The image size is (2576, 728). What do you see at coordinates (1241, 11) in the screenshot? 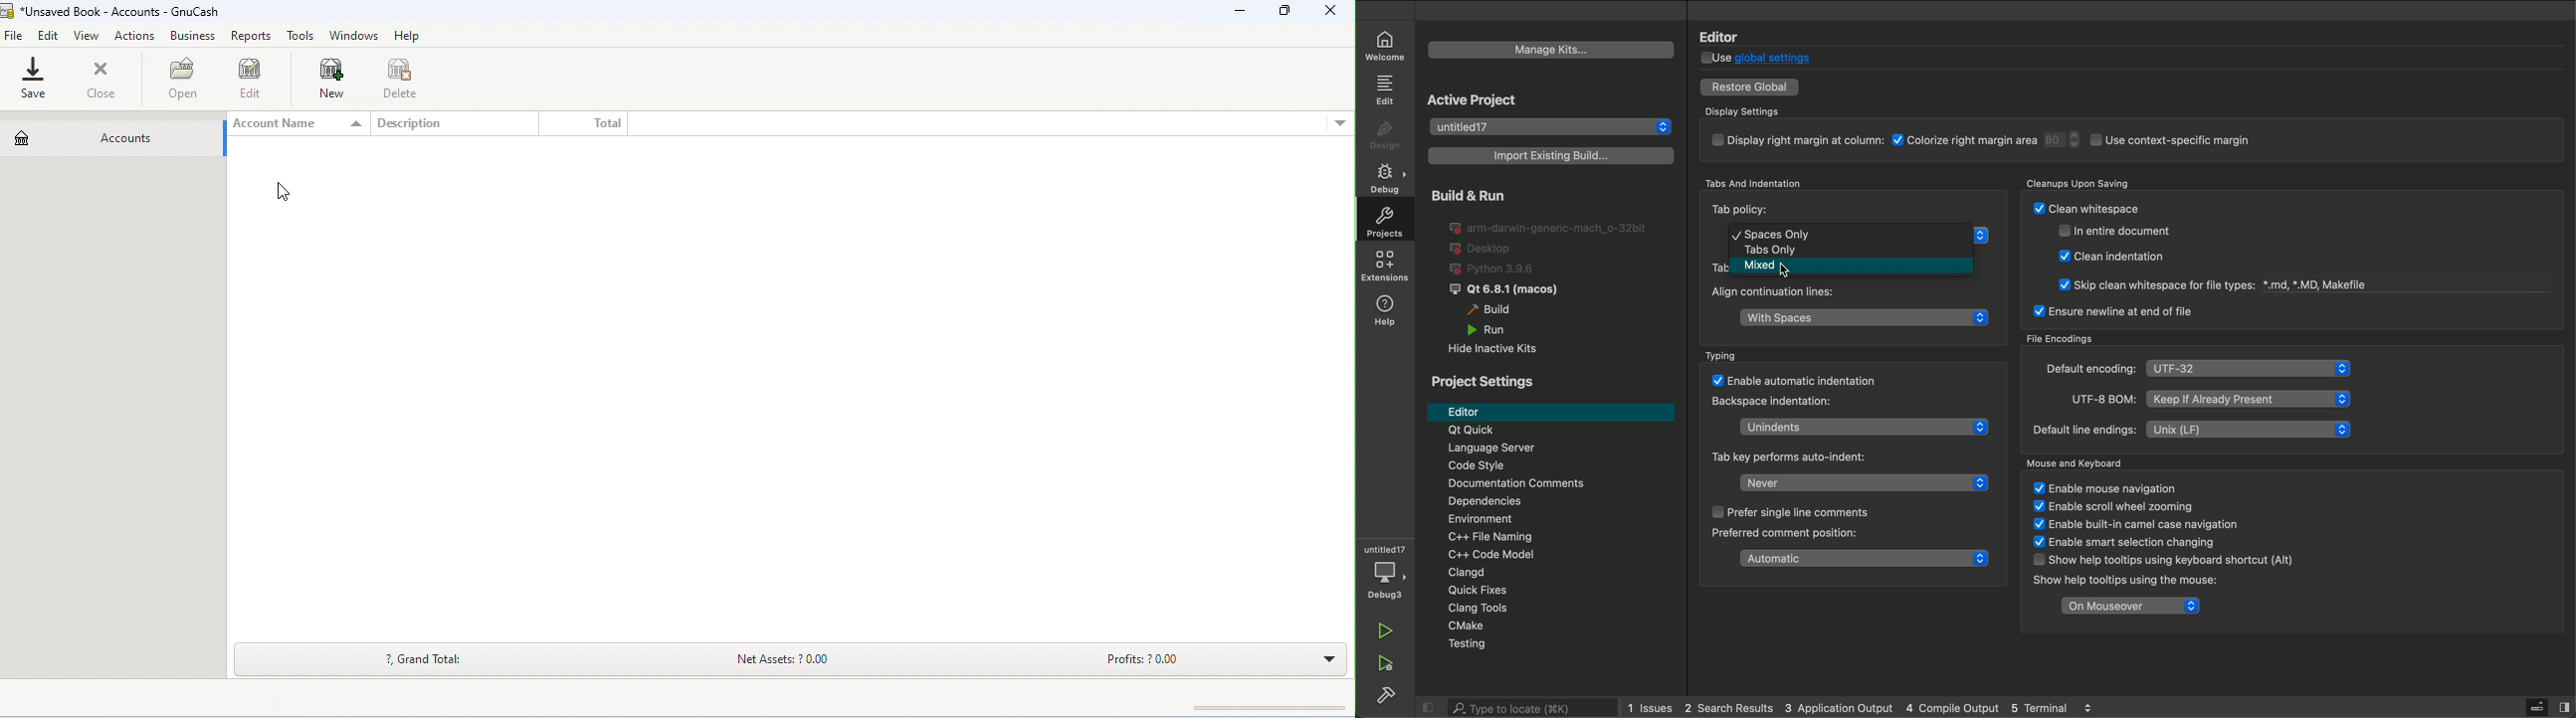
I see `minimize` at bounding box center [1241, 11].